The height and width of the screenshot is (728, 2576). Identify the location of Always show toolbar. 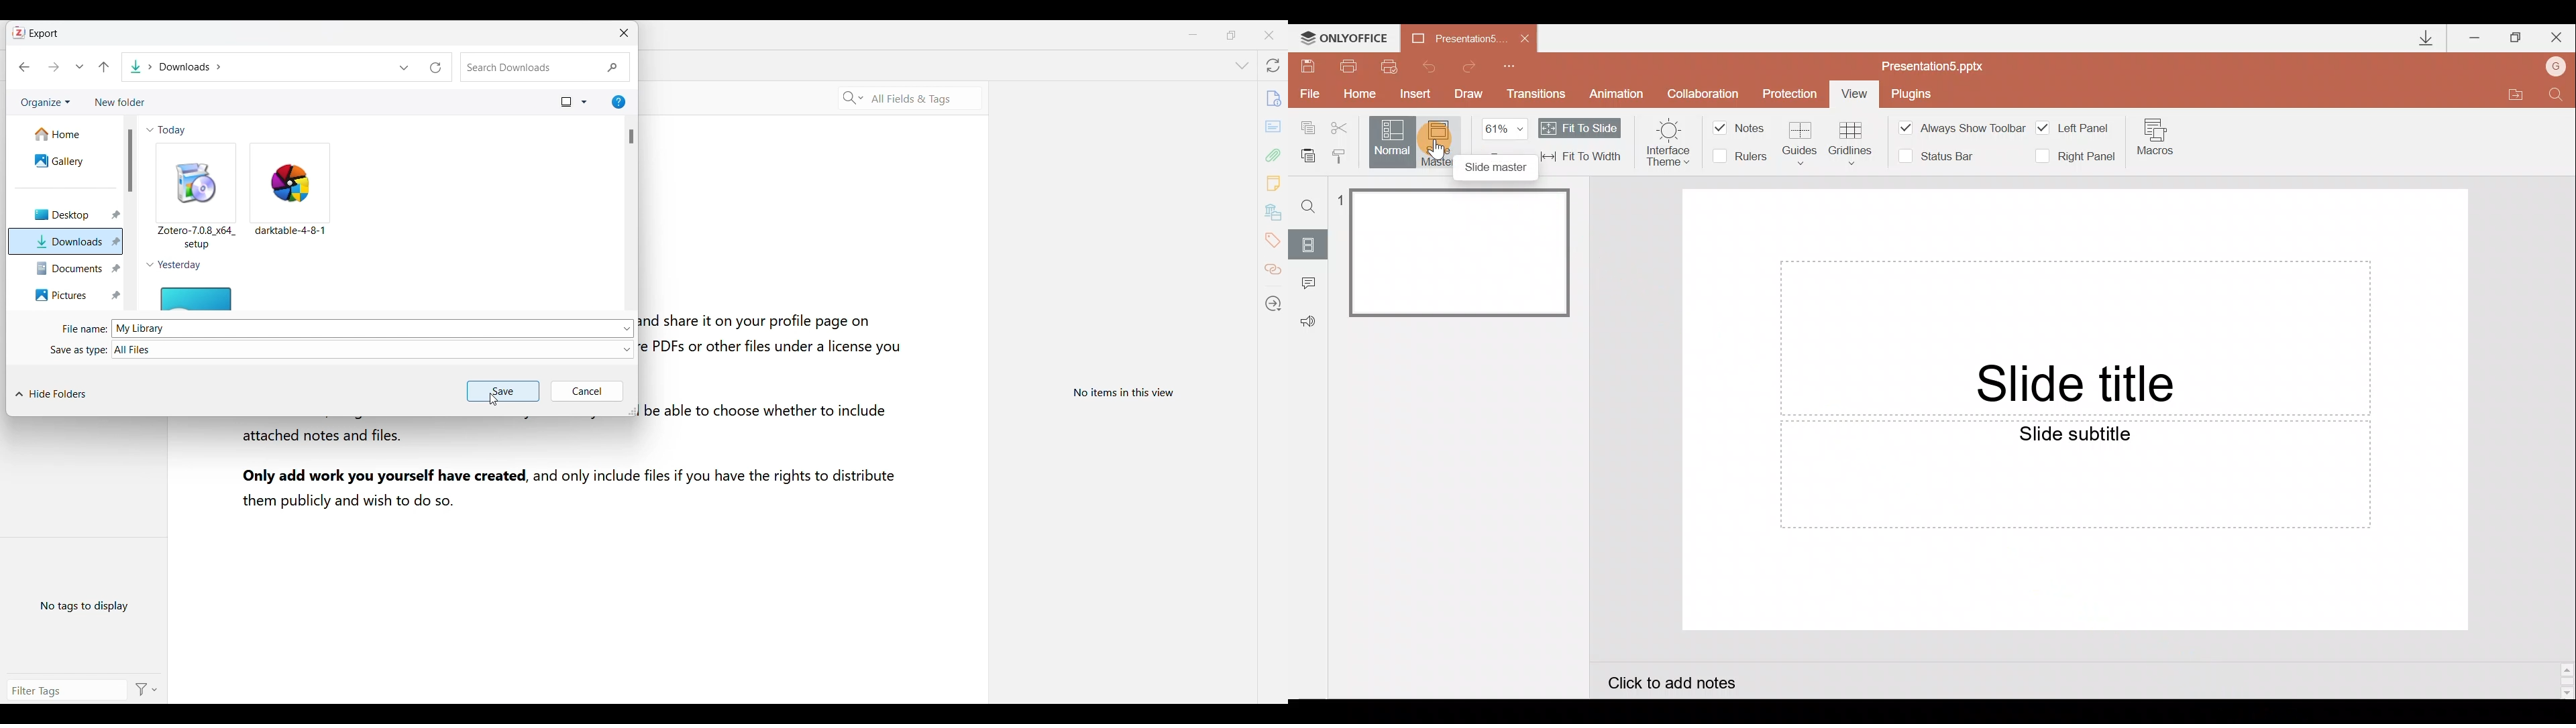
(1965, 127).